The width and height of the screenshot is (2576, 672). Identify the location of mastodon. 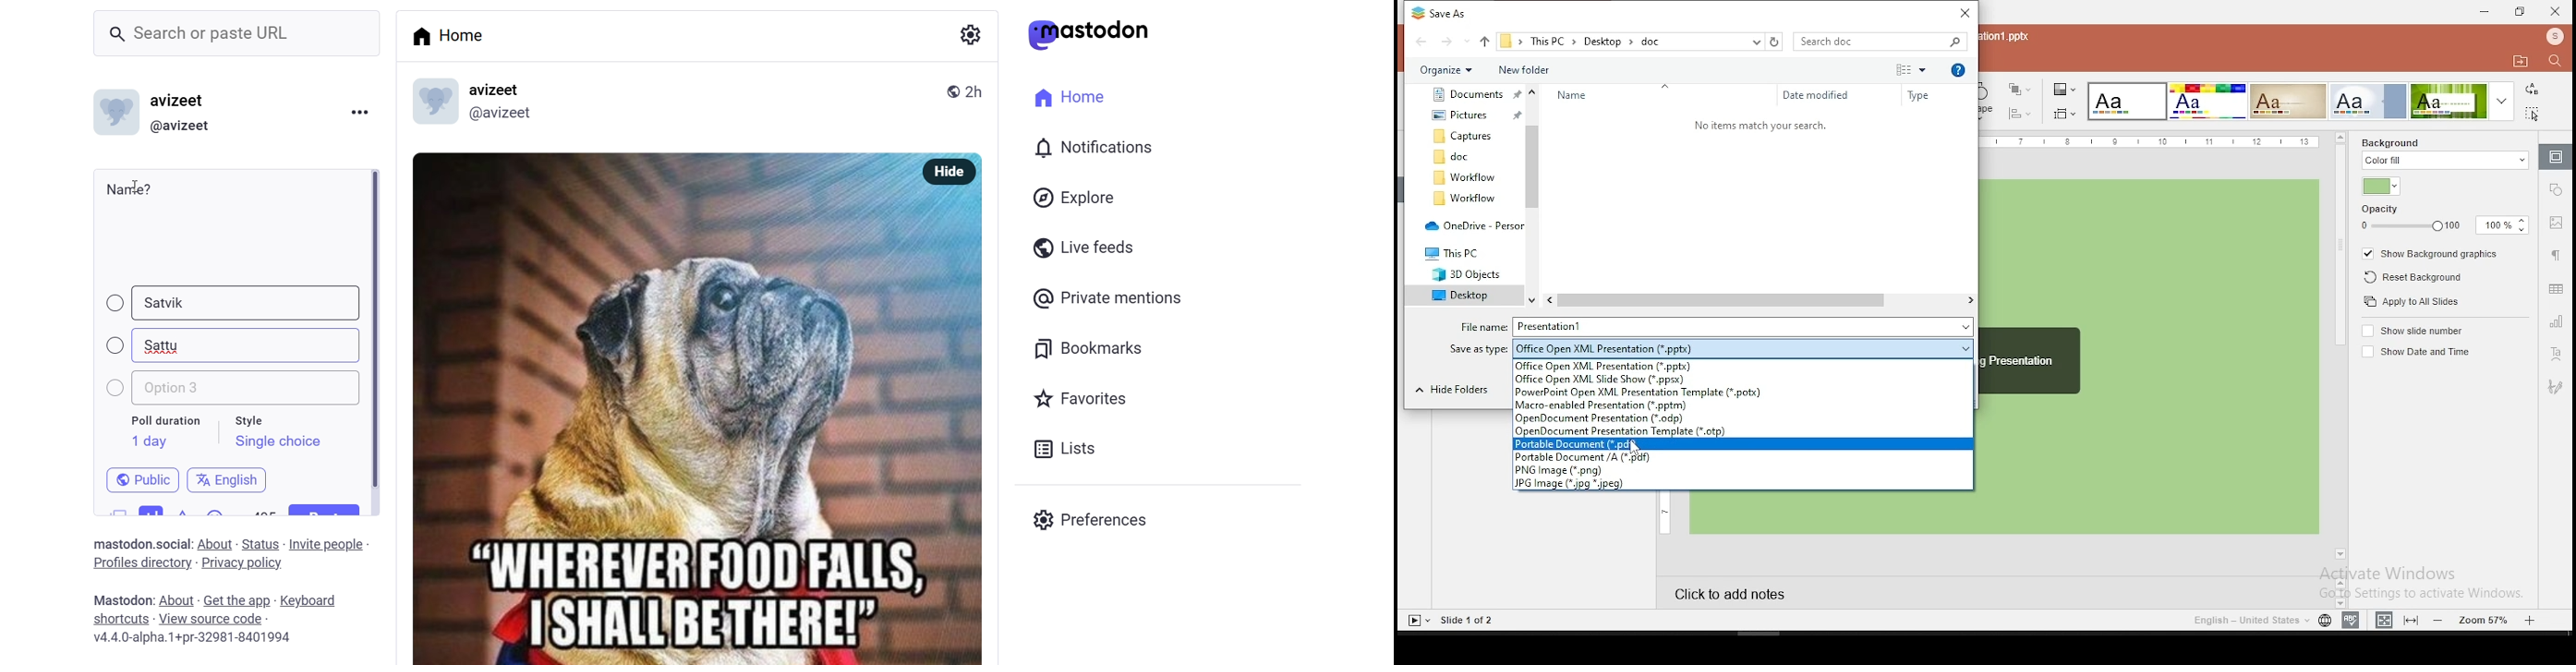
(118, 542).